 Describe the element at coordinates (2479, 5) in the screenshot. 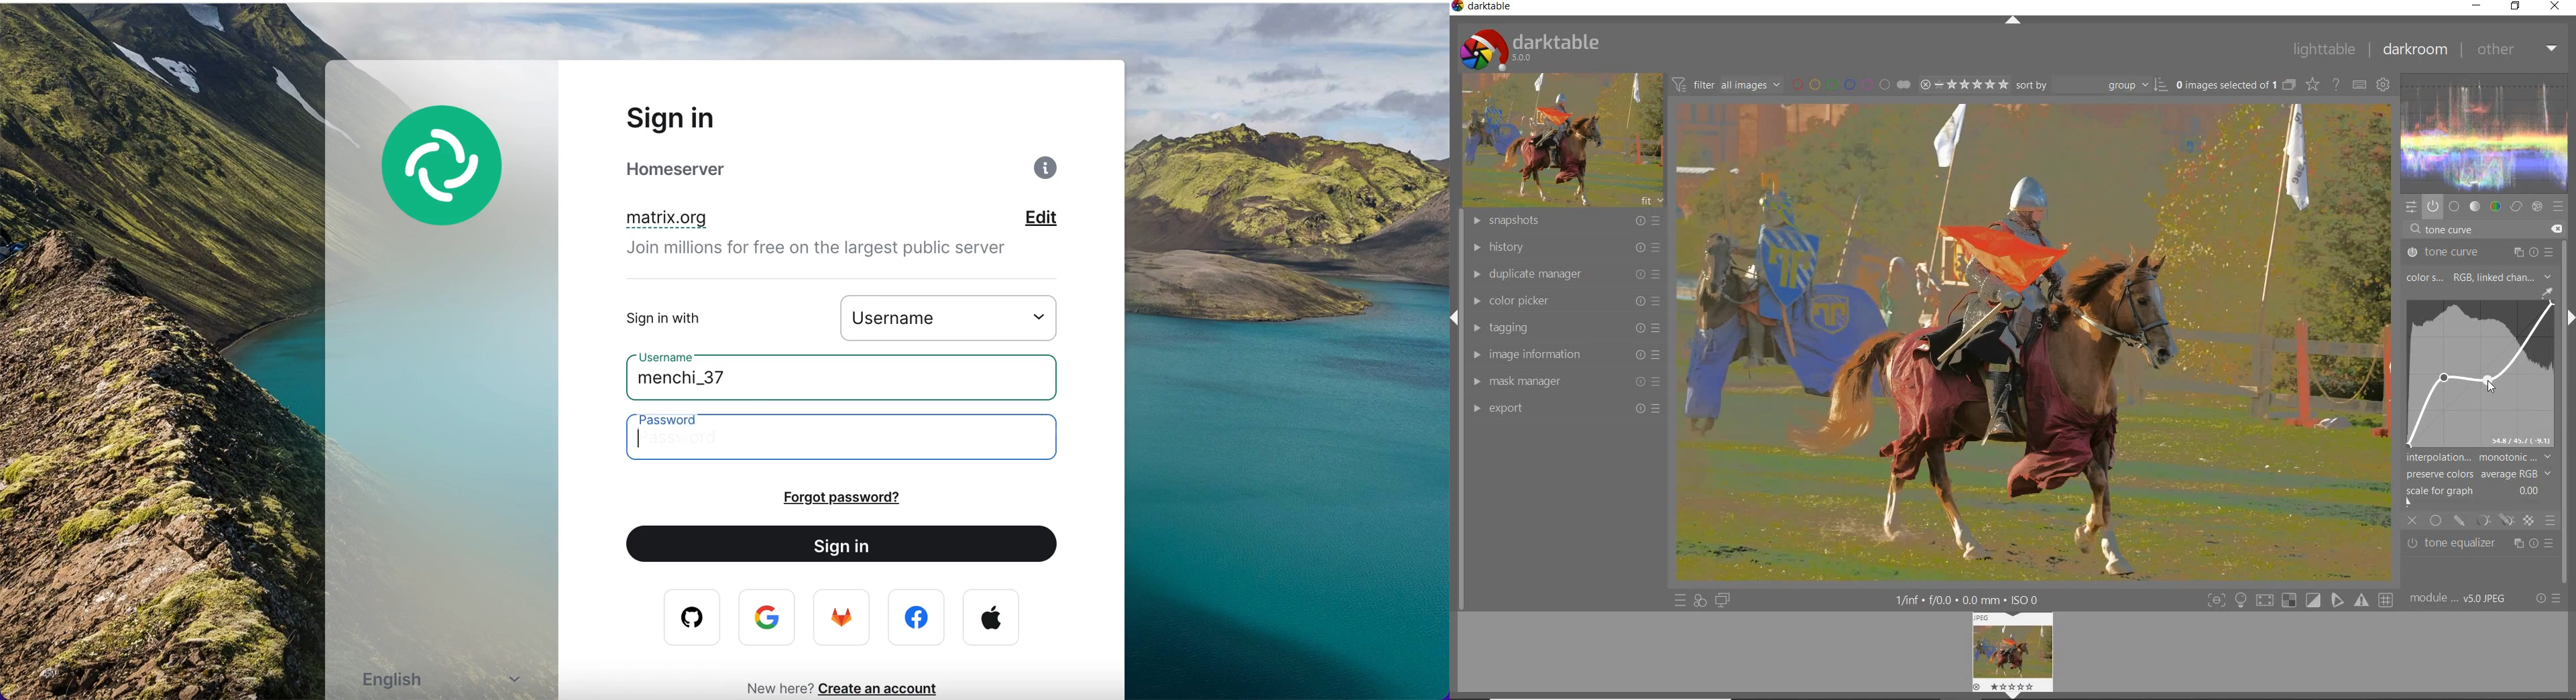

I see `minimize` at that location.